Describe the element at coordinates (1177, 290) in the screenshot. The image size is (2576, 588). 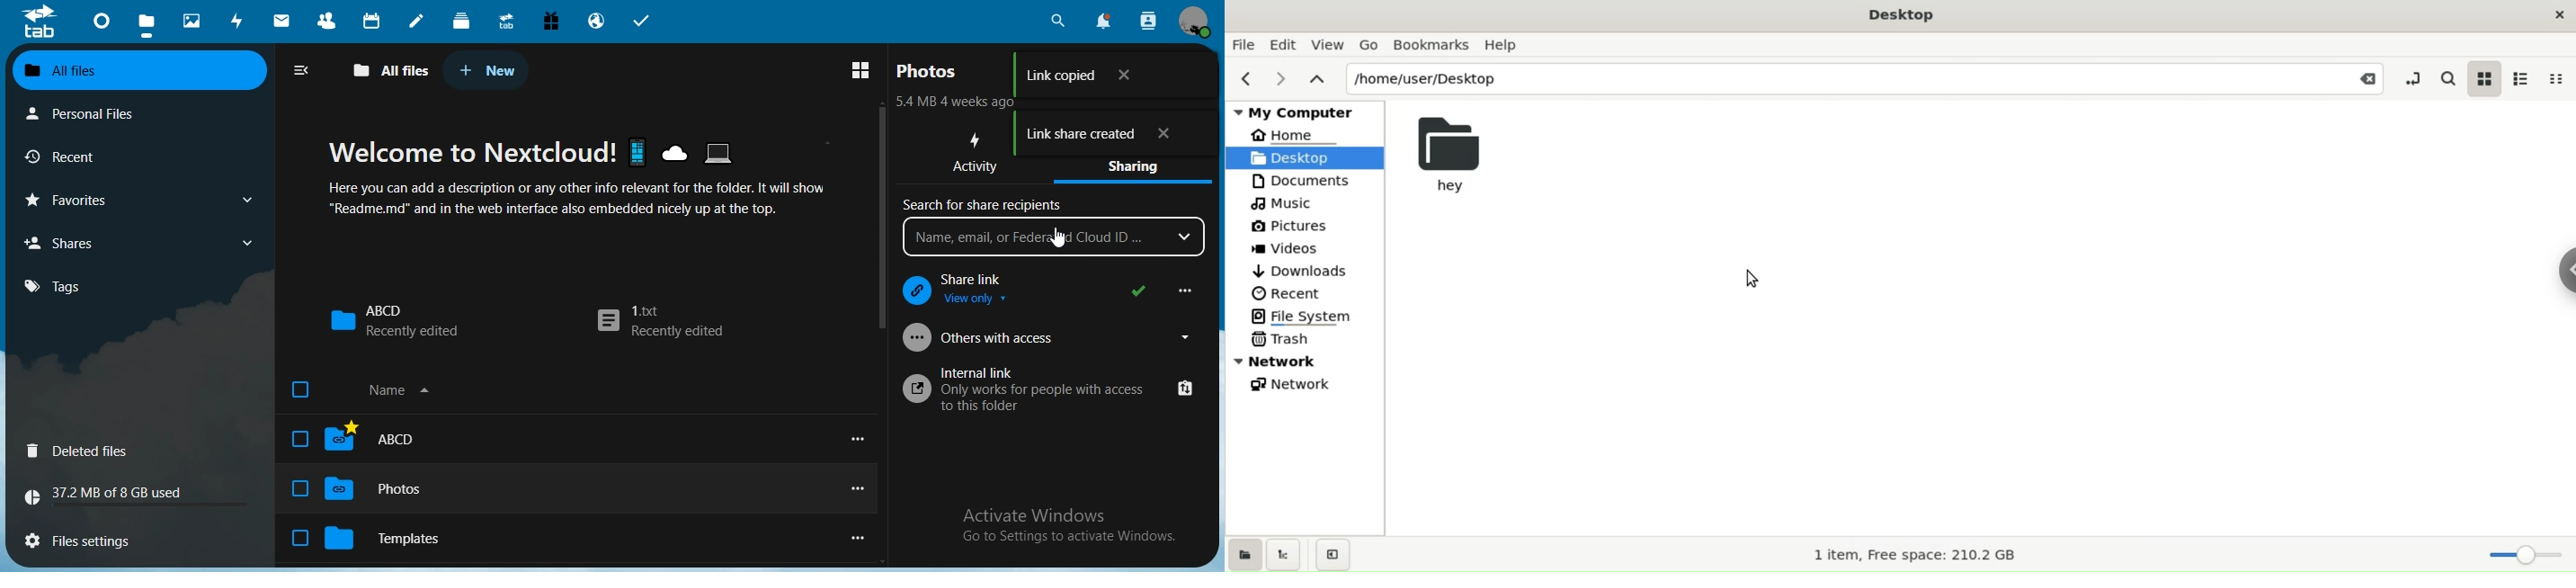
I see `more options` at that location.